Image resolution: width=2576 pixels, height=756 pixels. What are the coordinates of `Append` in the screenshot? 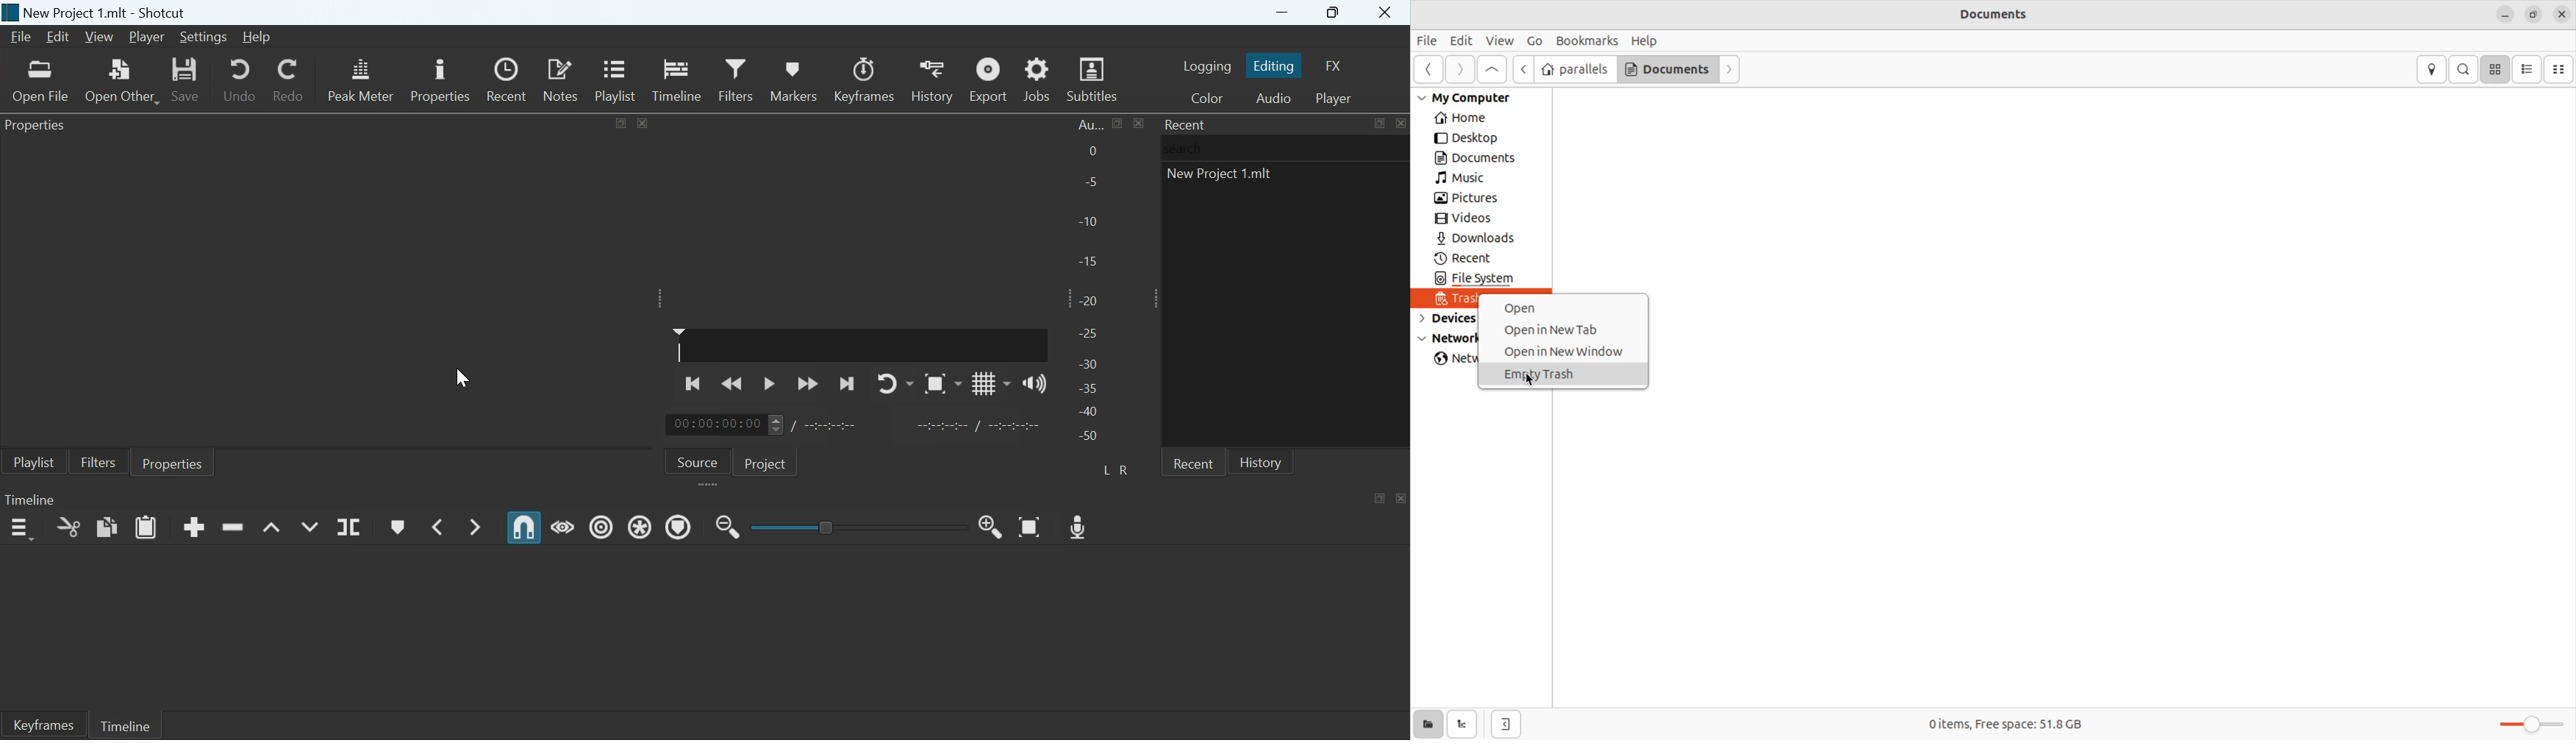 It's located at (194, 527).